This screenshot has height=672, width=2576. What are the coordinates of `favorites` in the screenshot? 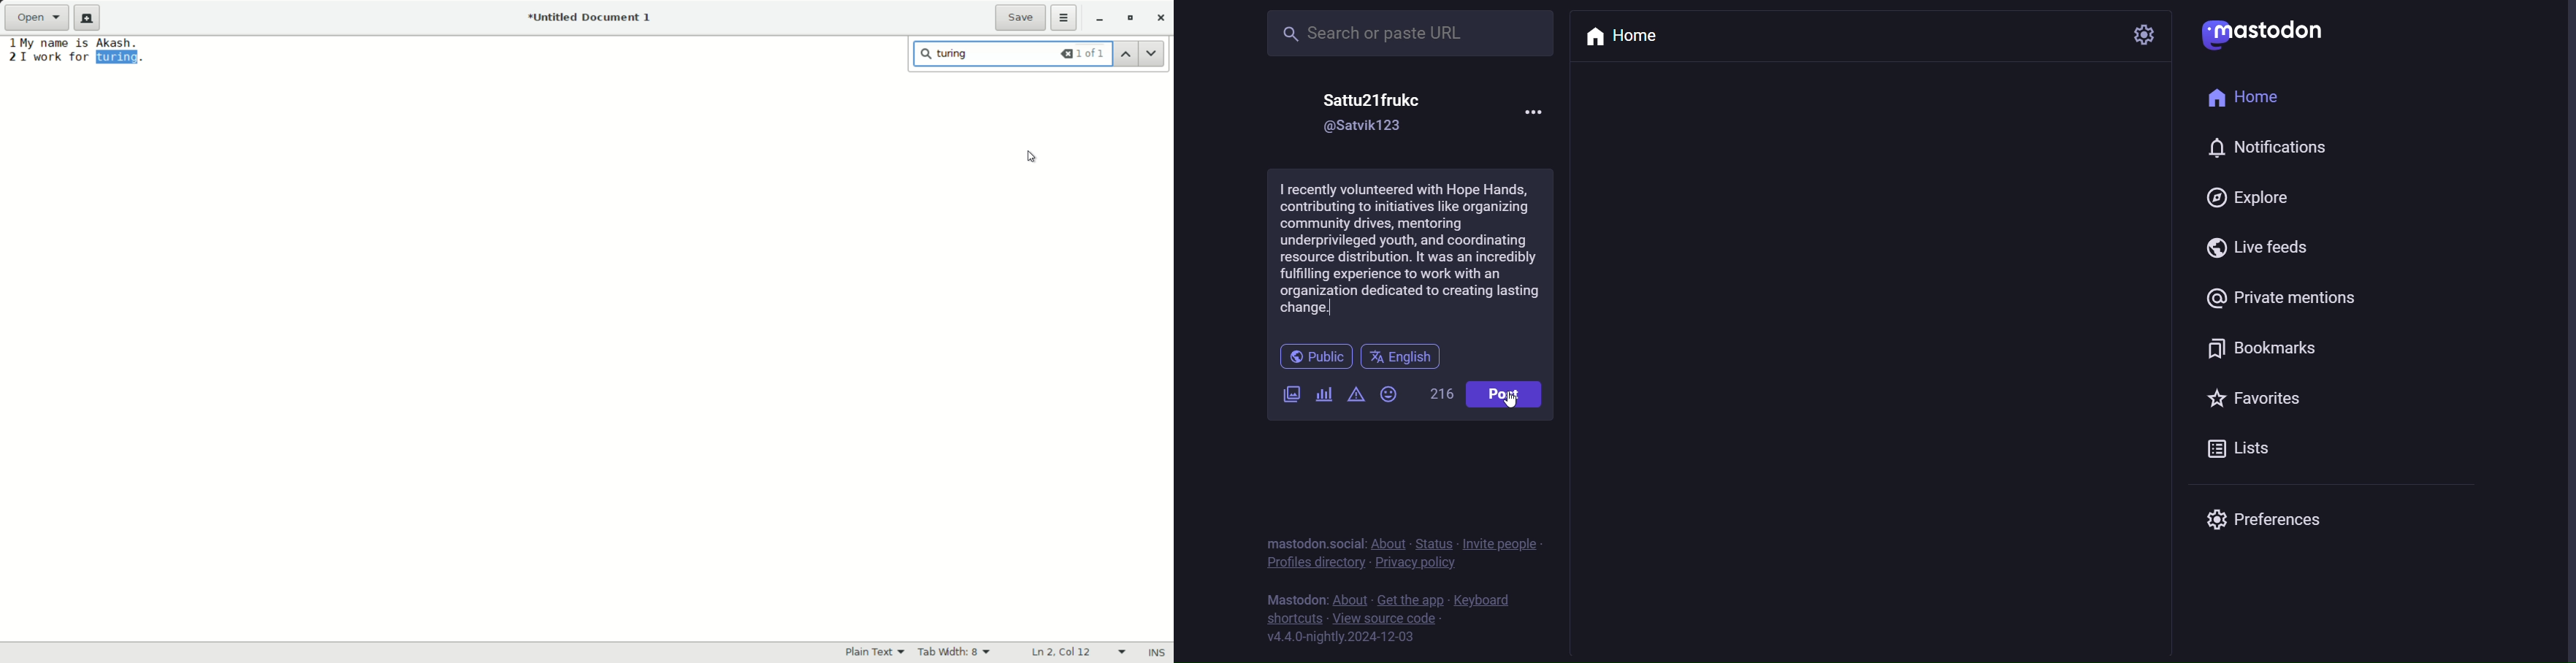 It's located at (2257, 397).